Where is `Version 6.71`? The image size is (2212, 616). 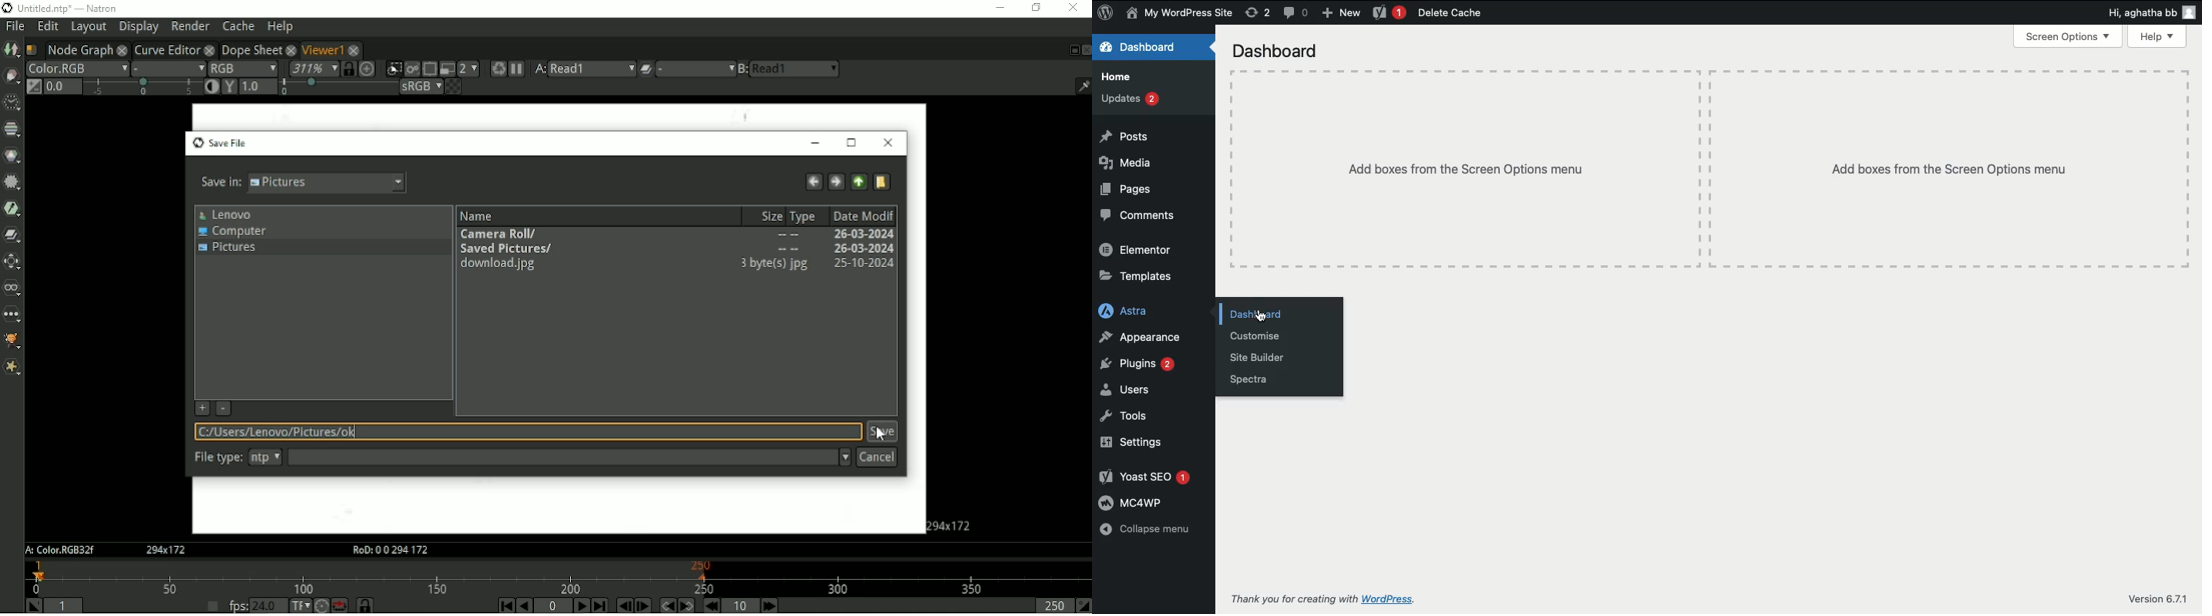 Version 6.71 is located at coordinates (2156, 600).